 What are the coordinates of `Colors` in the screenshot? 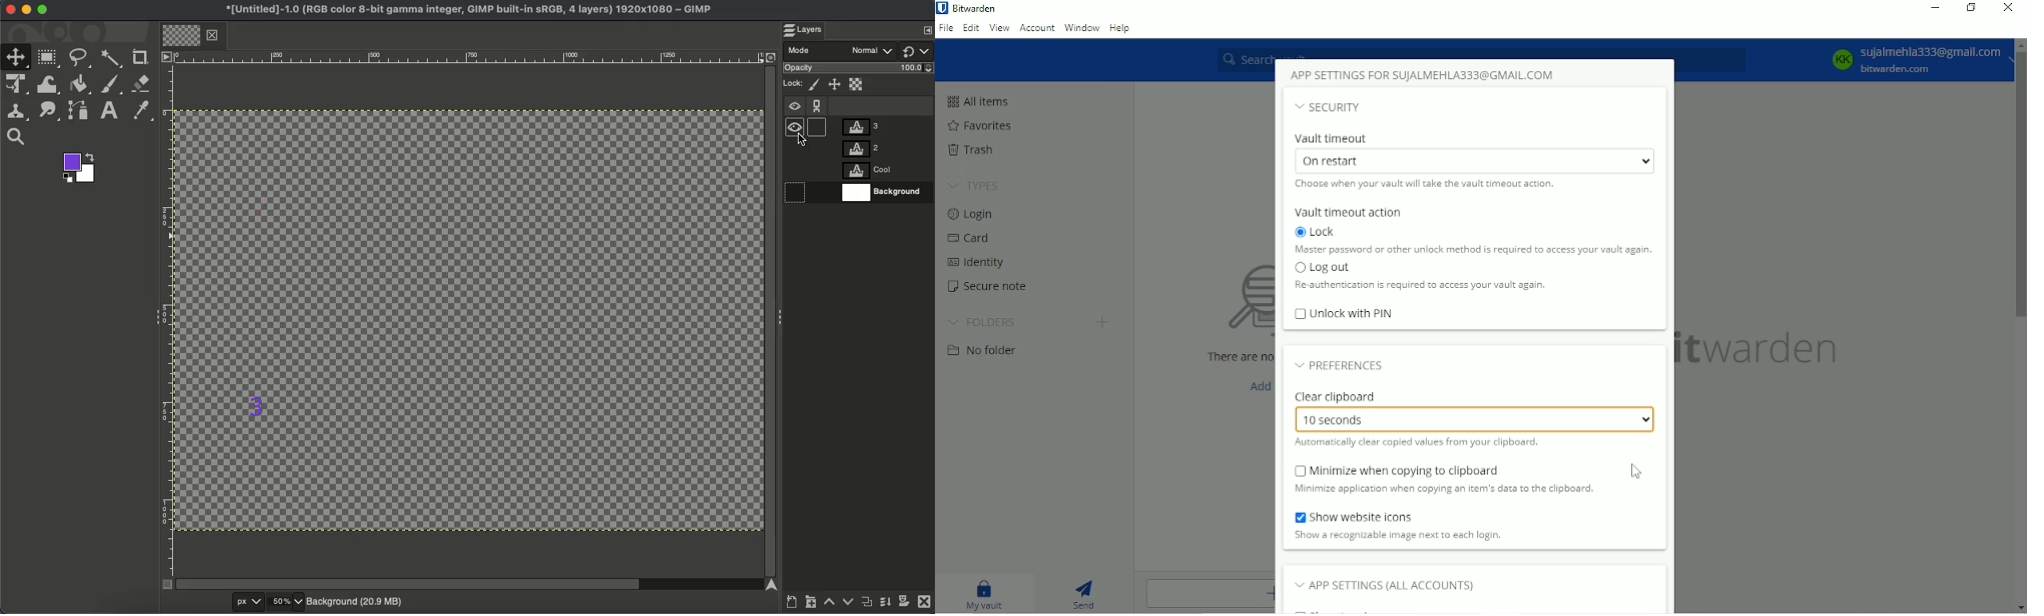 It's located at (81, 169).